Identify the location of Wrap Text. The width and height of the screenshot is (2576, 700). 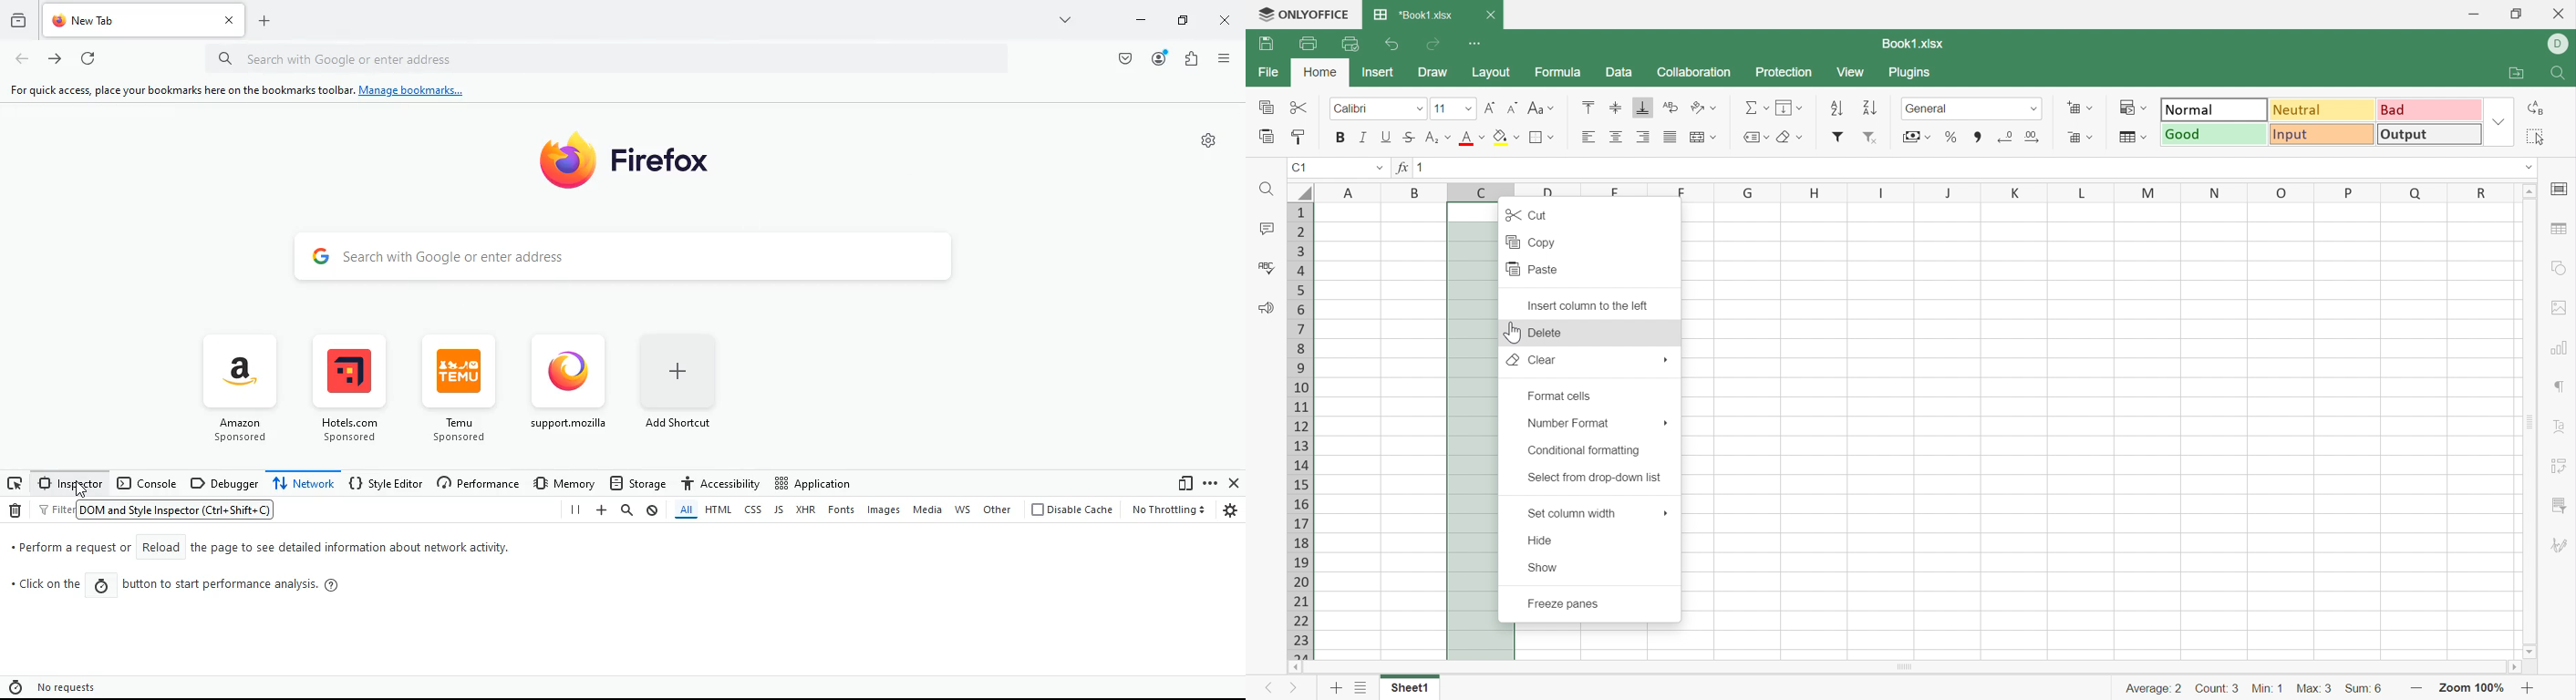
(1668, 105).